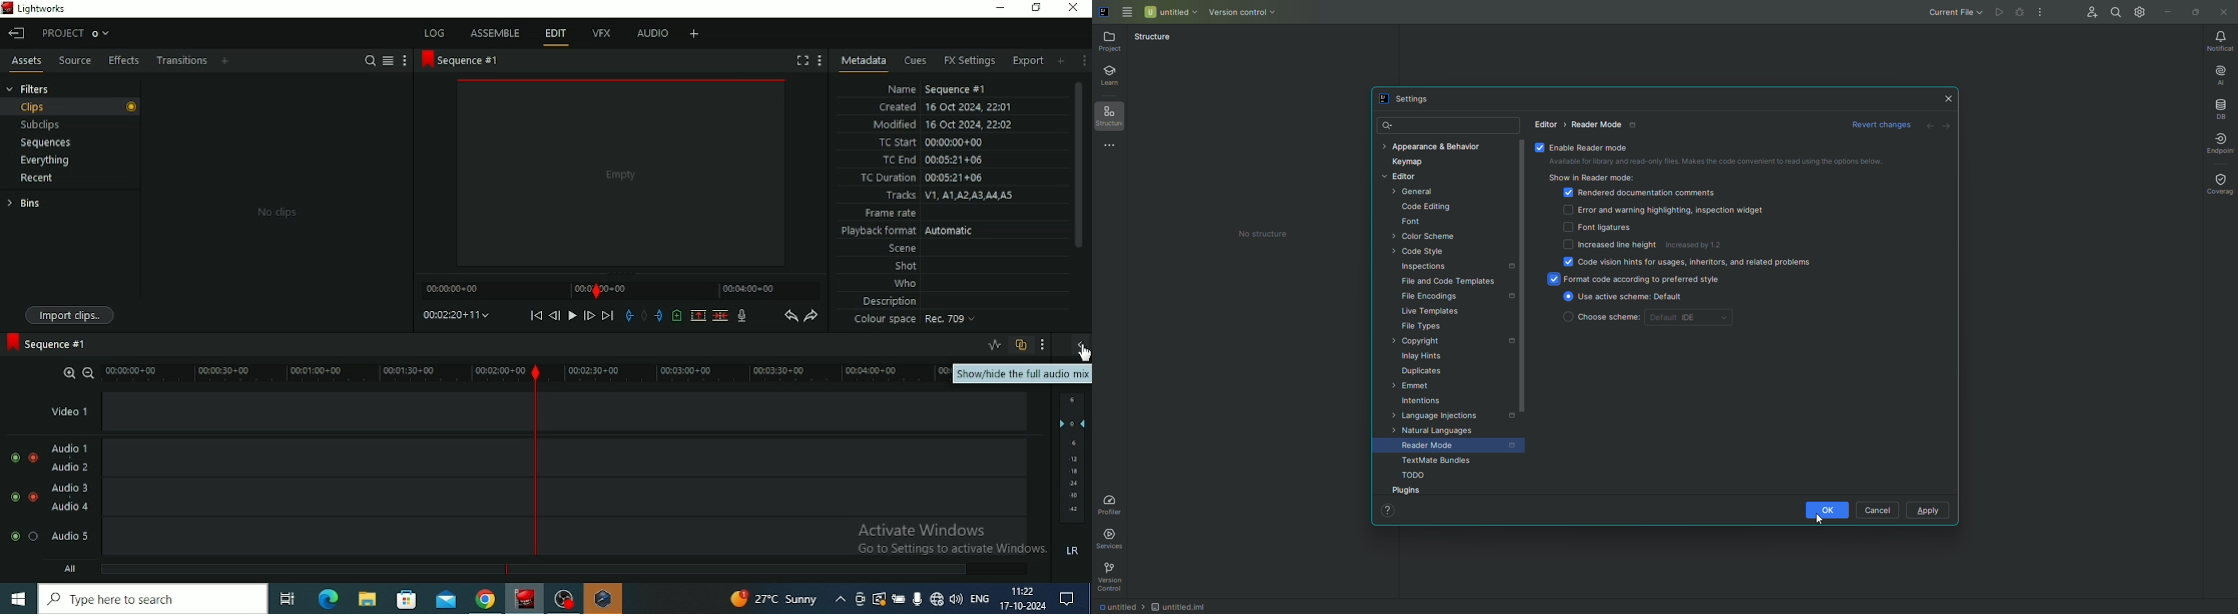 The height and width of the screenshot is (616, 2240). What do you see at coordinates (33, 497) in the screenshot?
I see `Solo this track` at bounding box center [33, 497].